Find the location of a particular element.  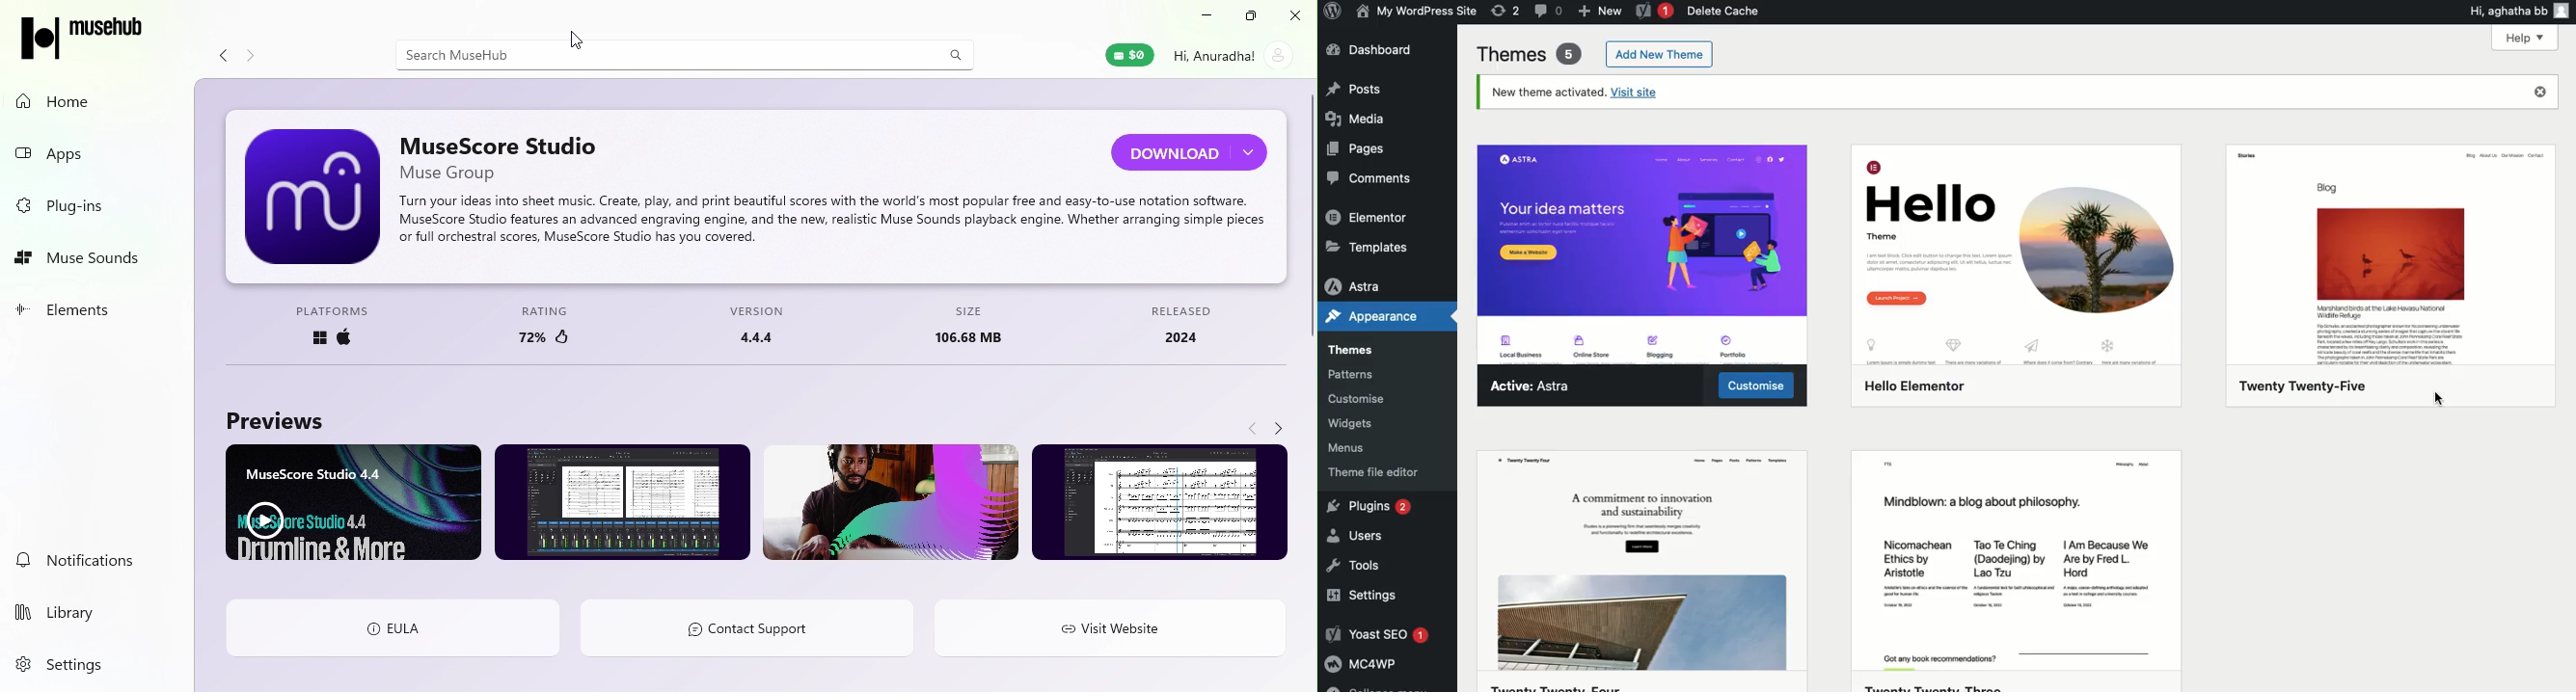

 Astra is located at coordinates (1363, 287).